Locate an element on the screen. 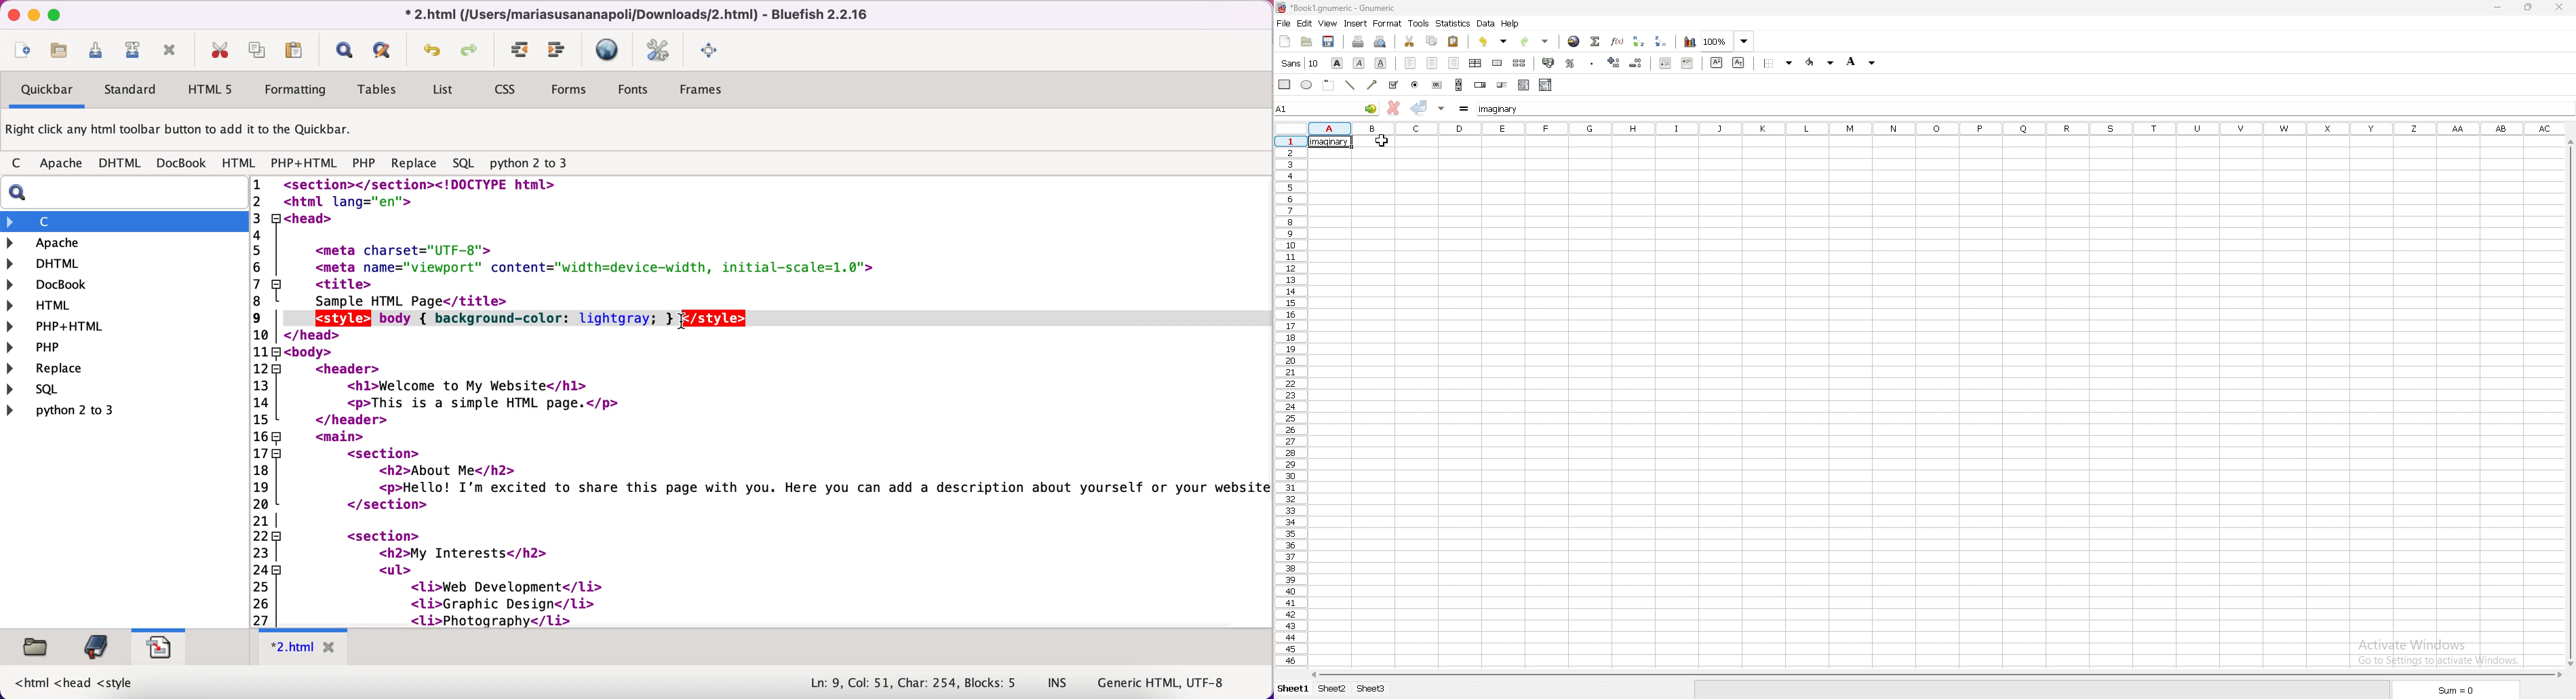  rectangle is located at coordinates (1284, 84).